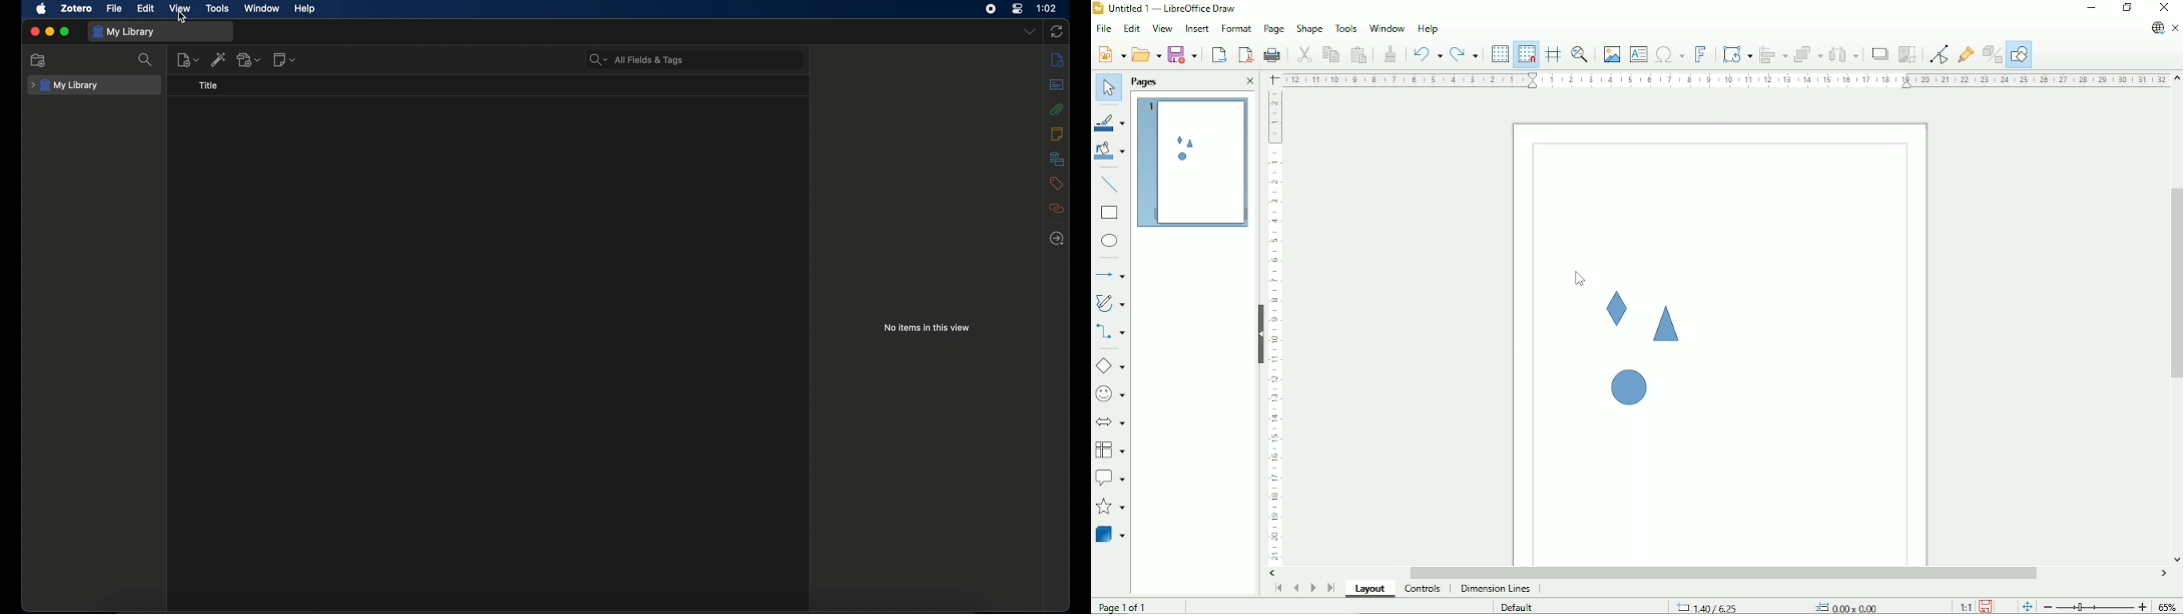 The height and width of the screenshot is (616, 2184). Describe the element at coordinates (1058, 133) in the screenshot. I see `notes` at that location.